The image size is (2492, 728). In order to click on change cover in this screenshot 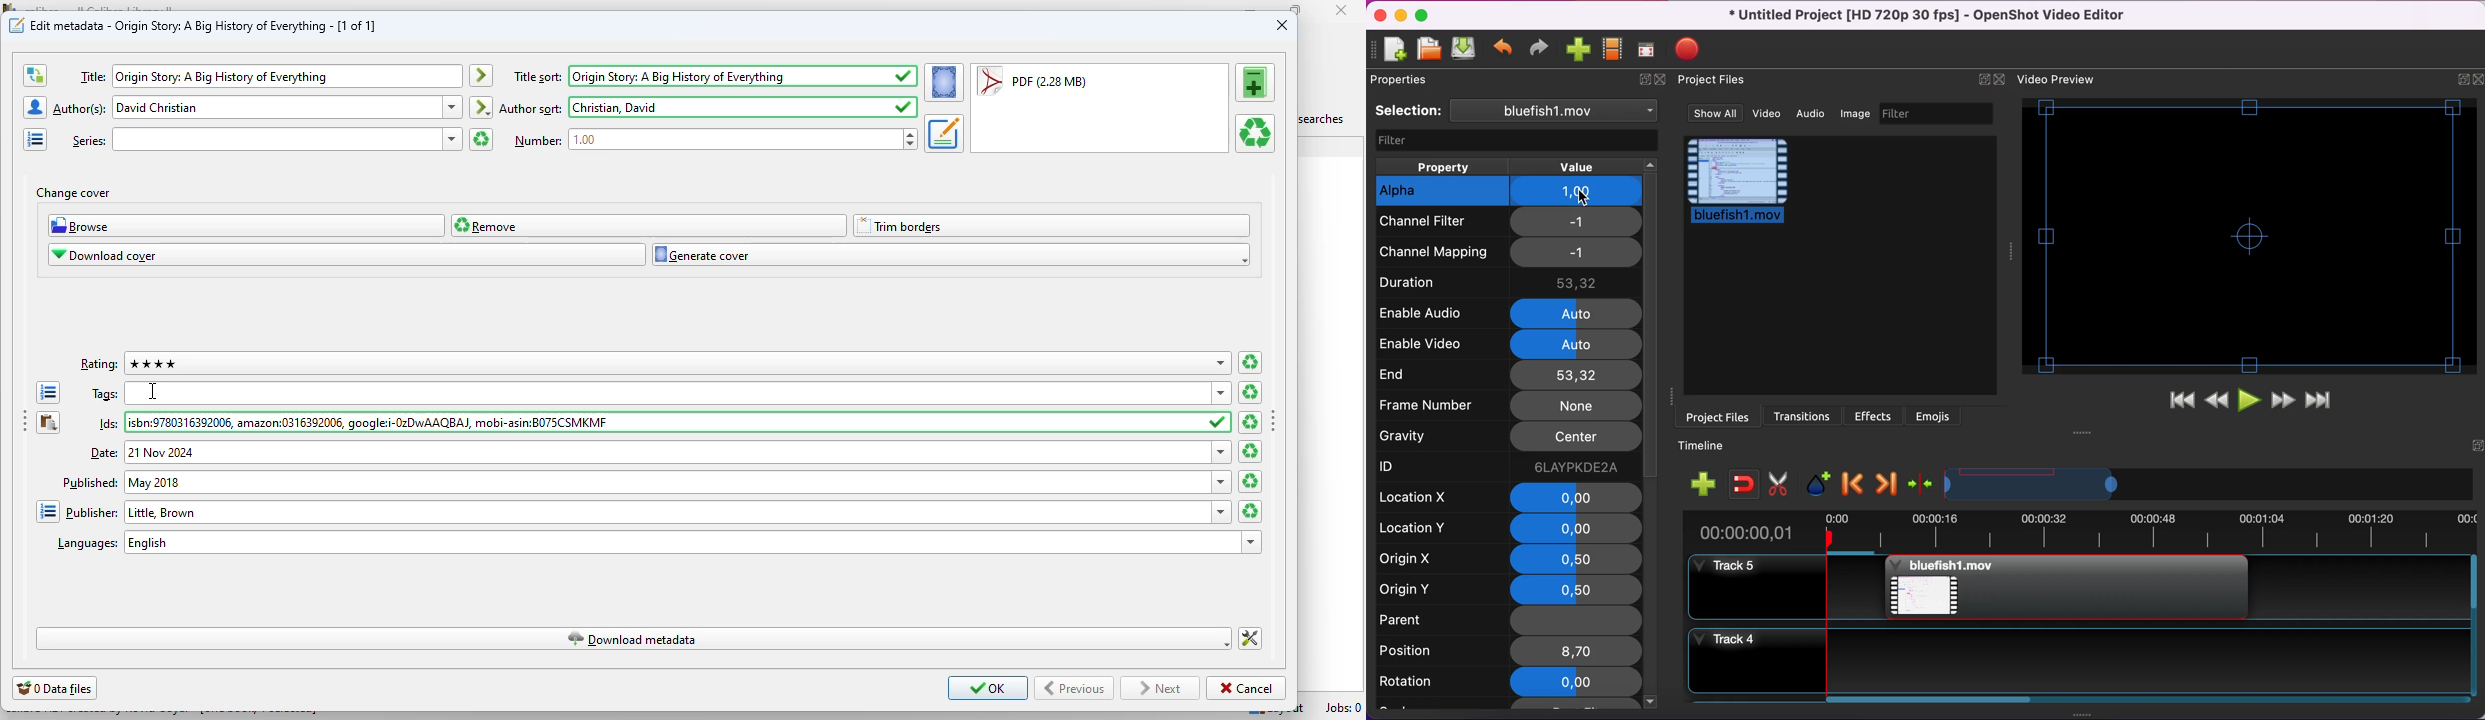, I will do `click(73, 193)`.